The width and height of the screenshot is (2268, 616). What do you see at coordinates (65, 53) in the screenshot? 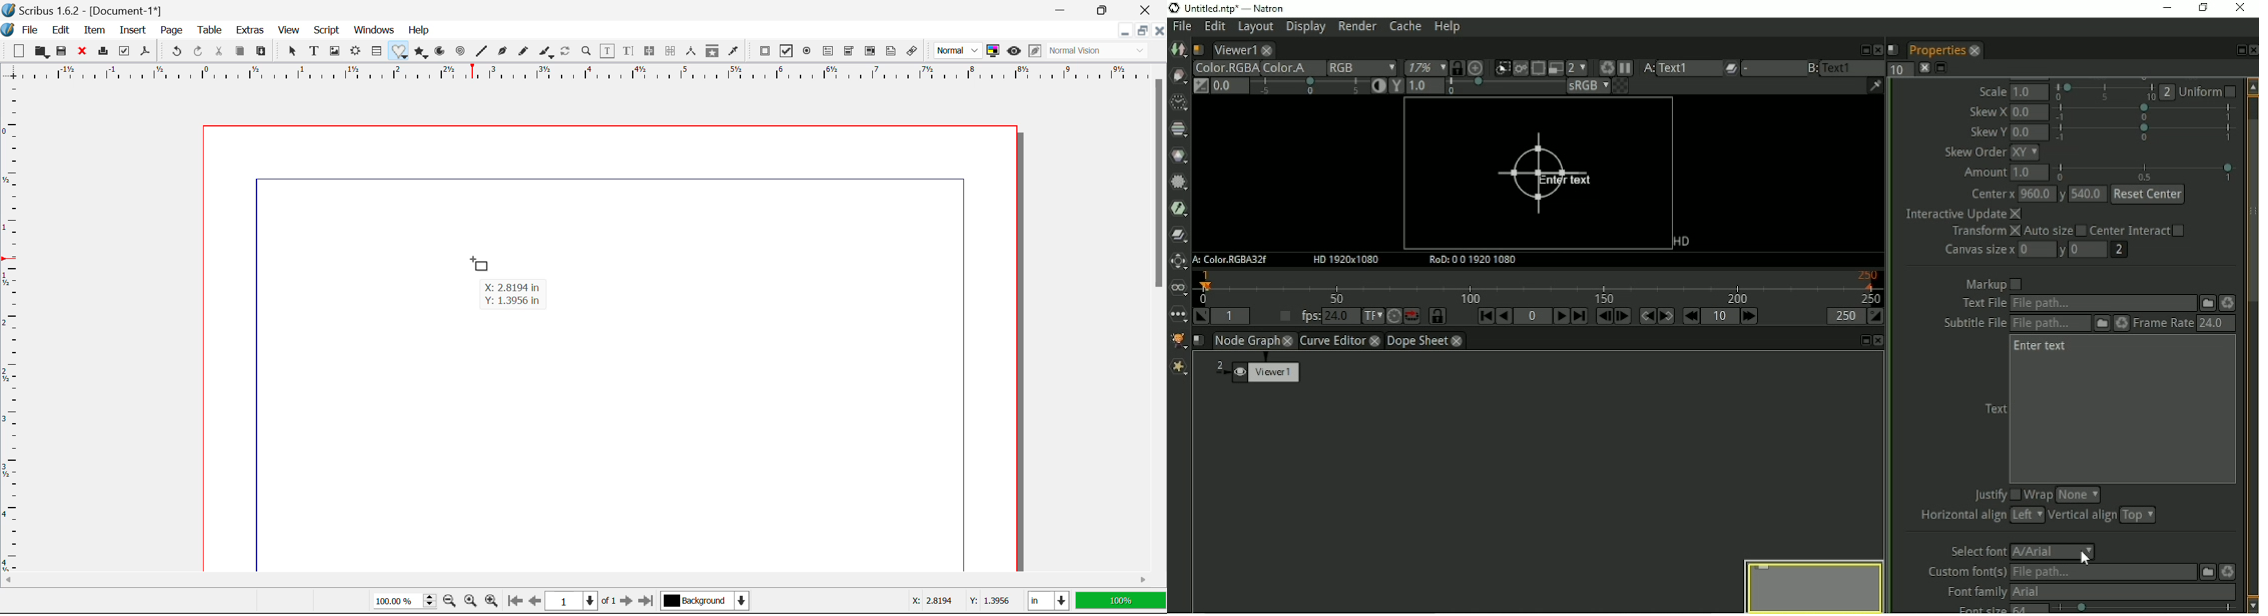
I see `Save` at bounding box center [65, 53].